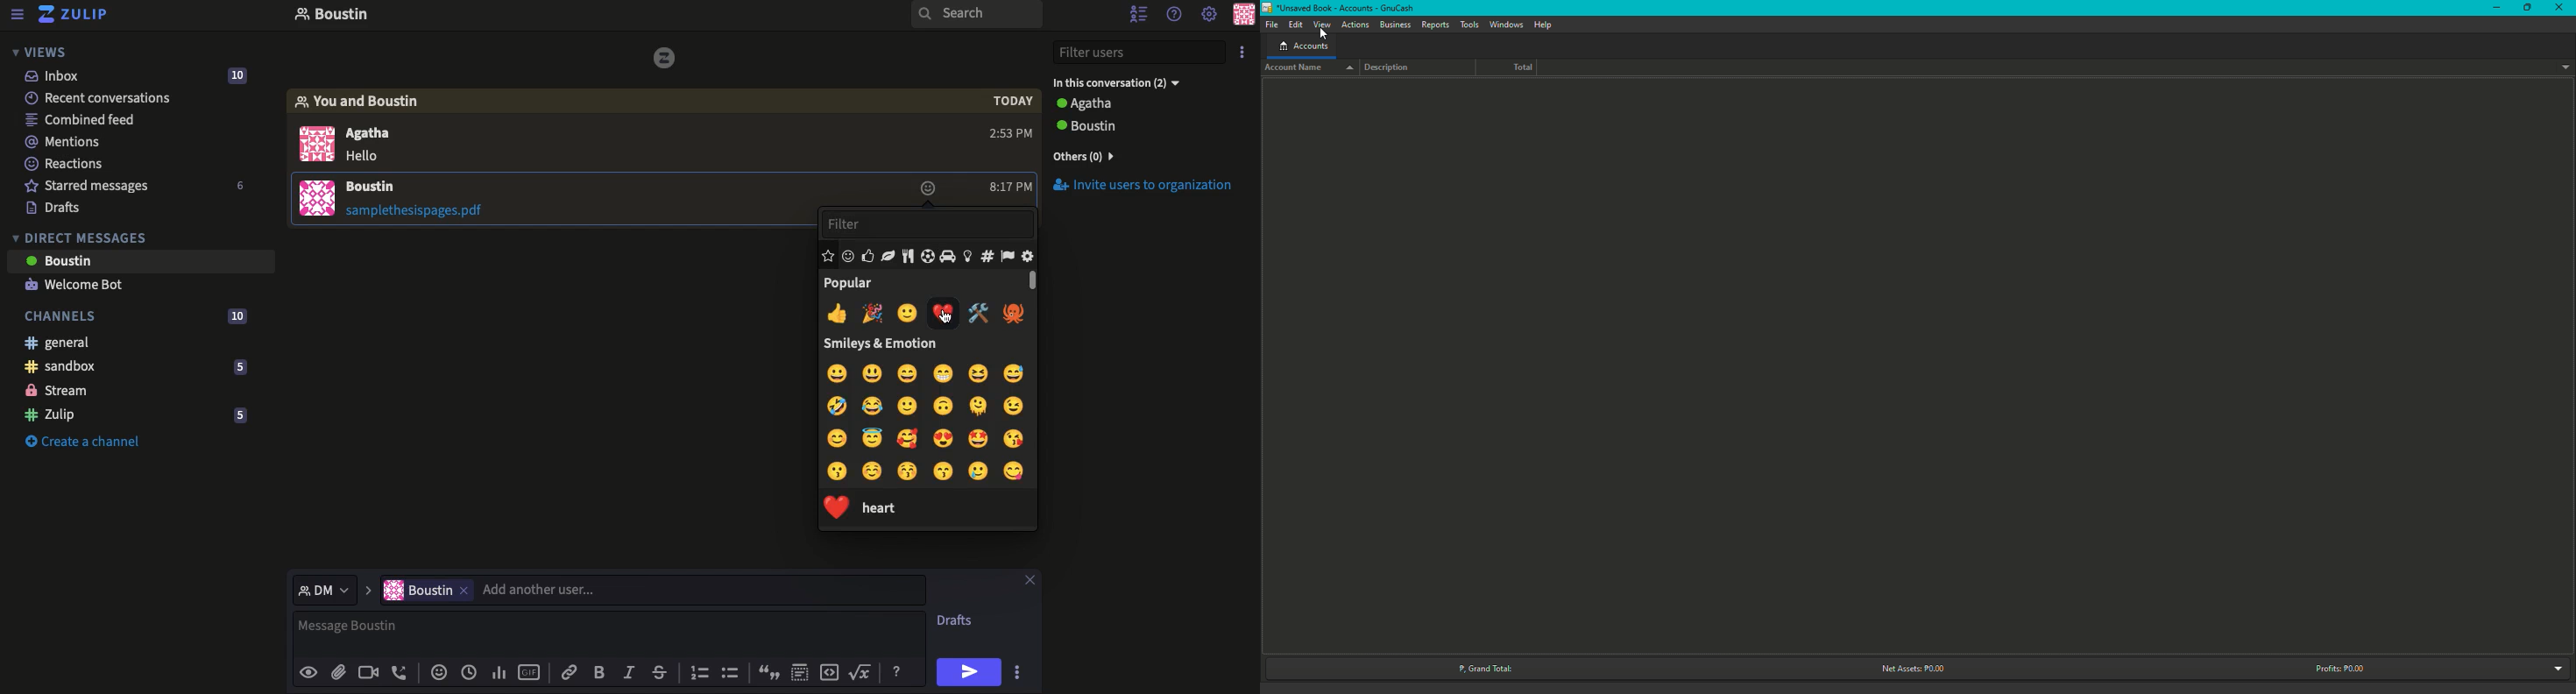 This screenshot has height=700, width=2576. I want to click on Filter users, so click(1141, 53).